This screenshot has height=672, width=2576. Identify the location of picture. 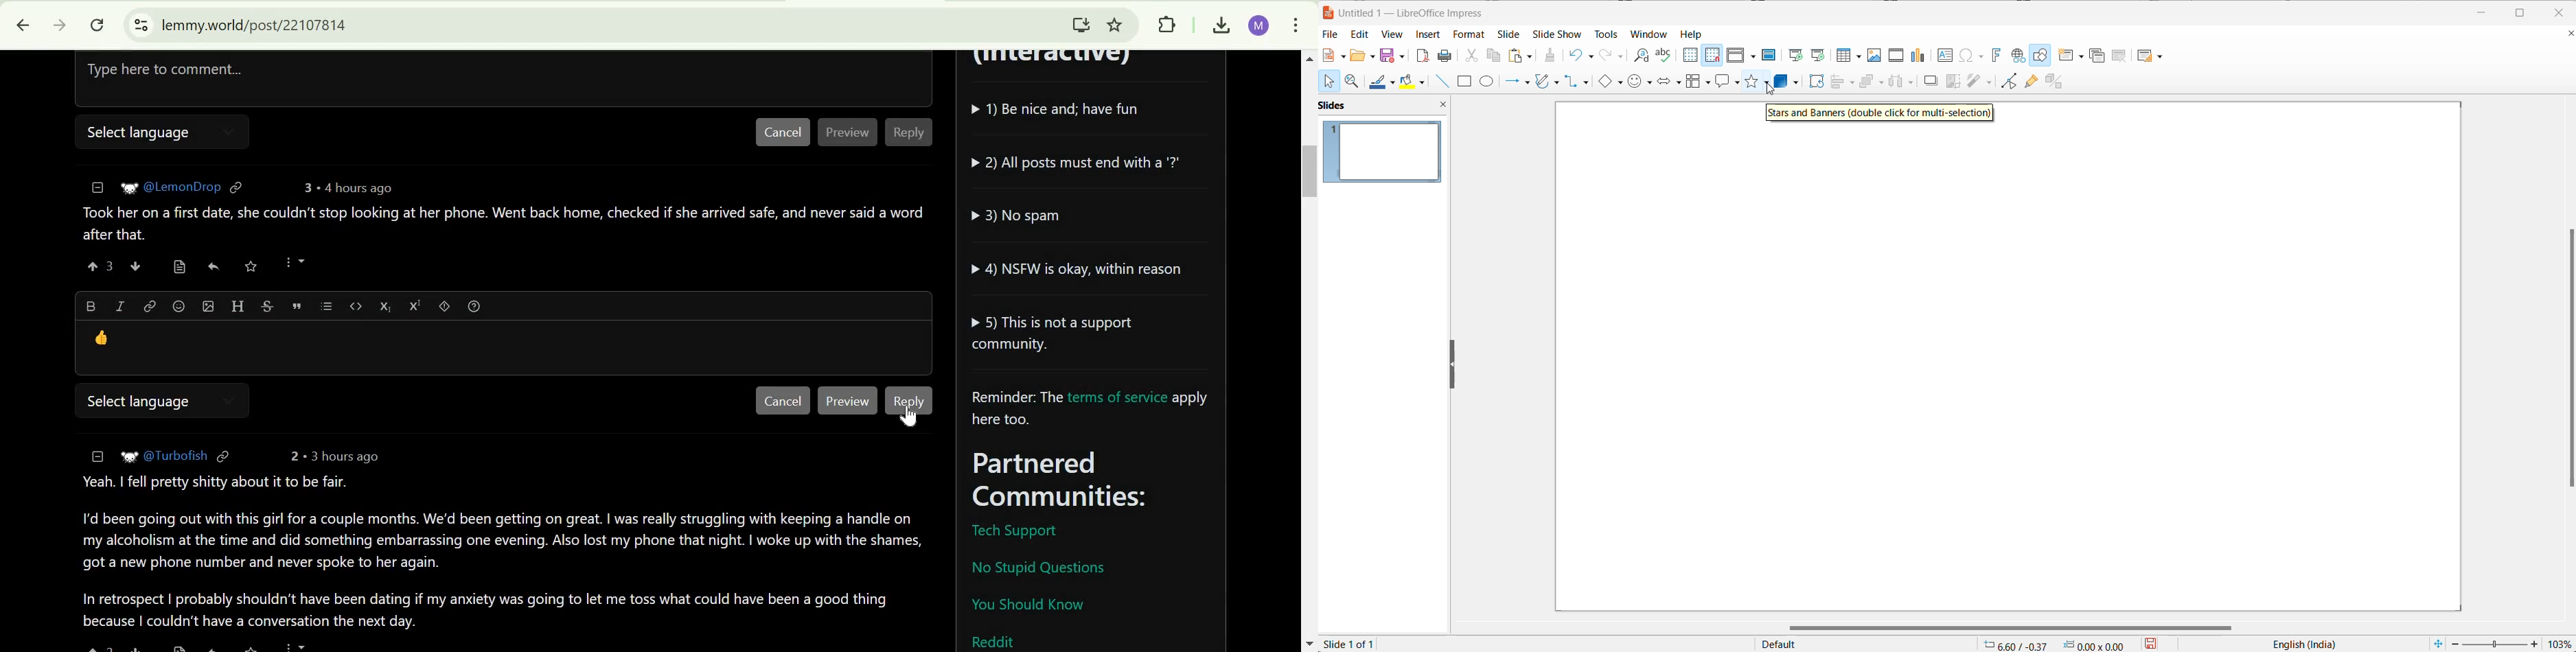
(129, 187).